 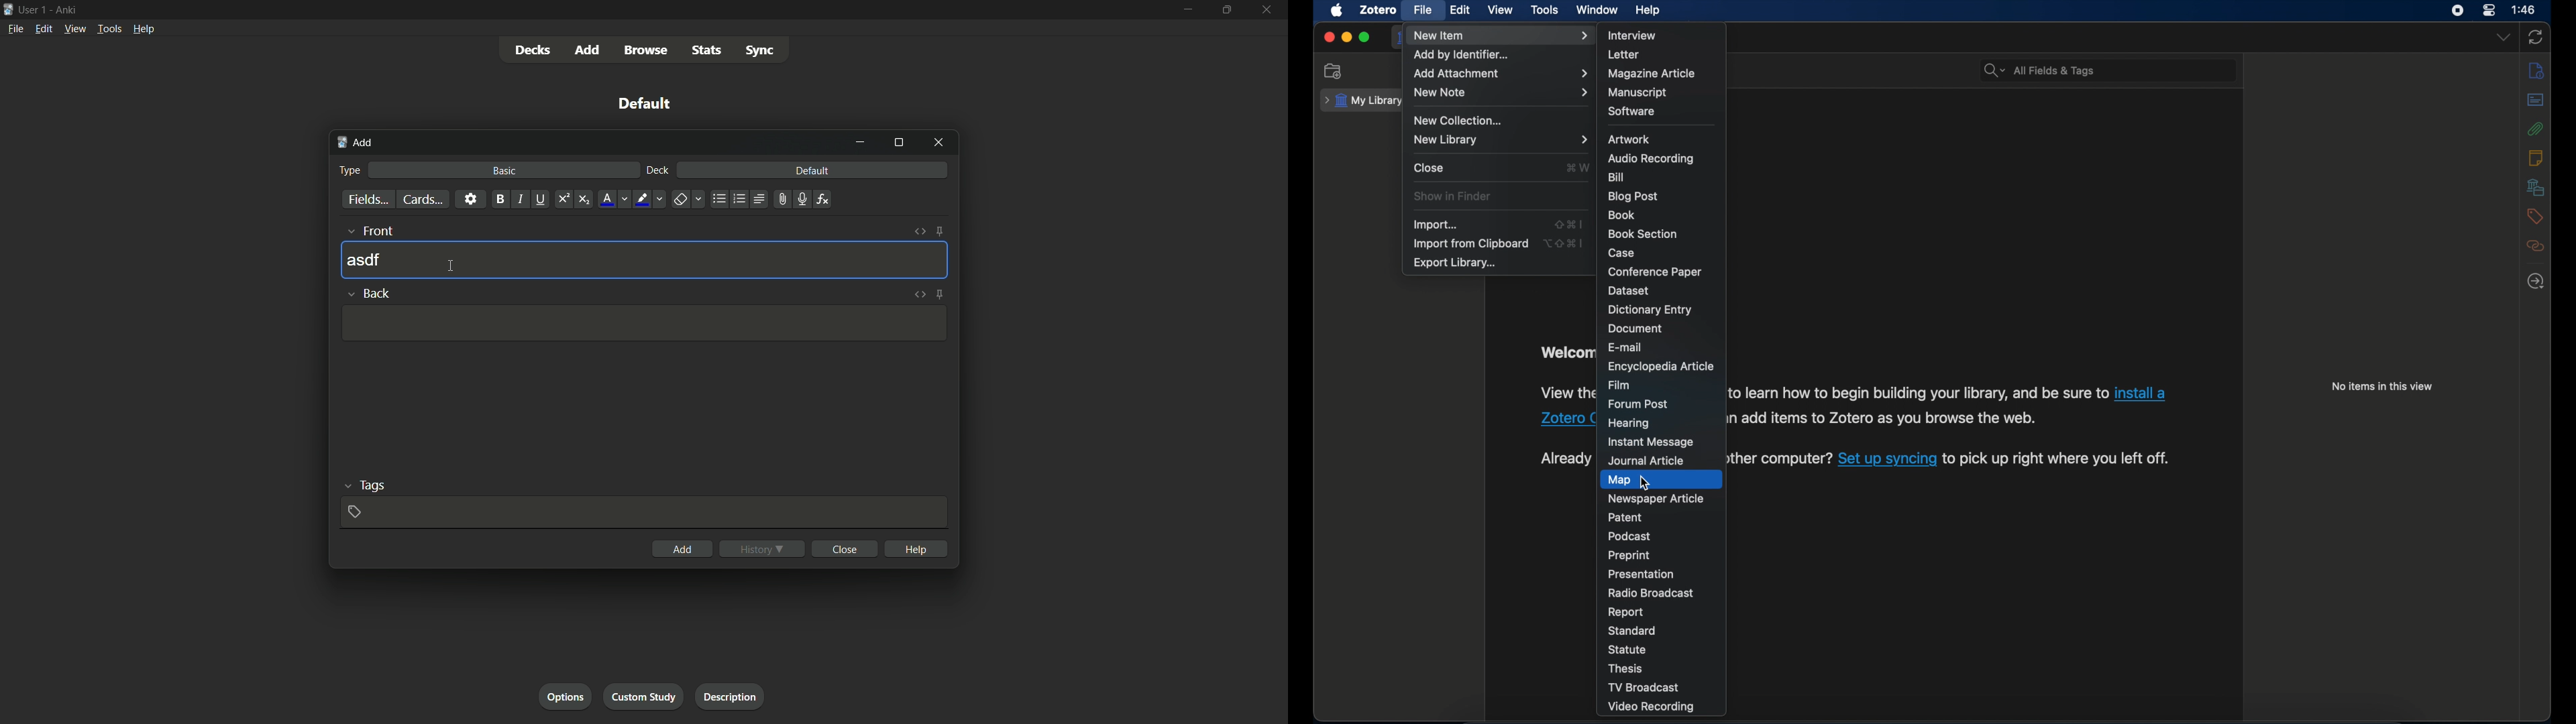 I want to click on underline, so click(x=541, y=199).